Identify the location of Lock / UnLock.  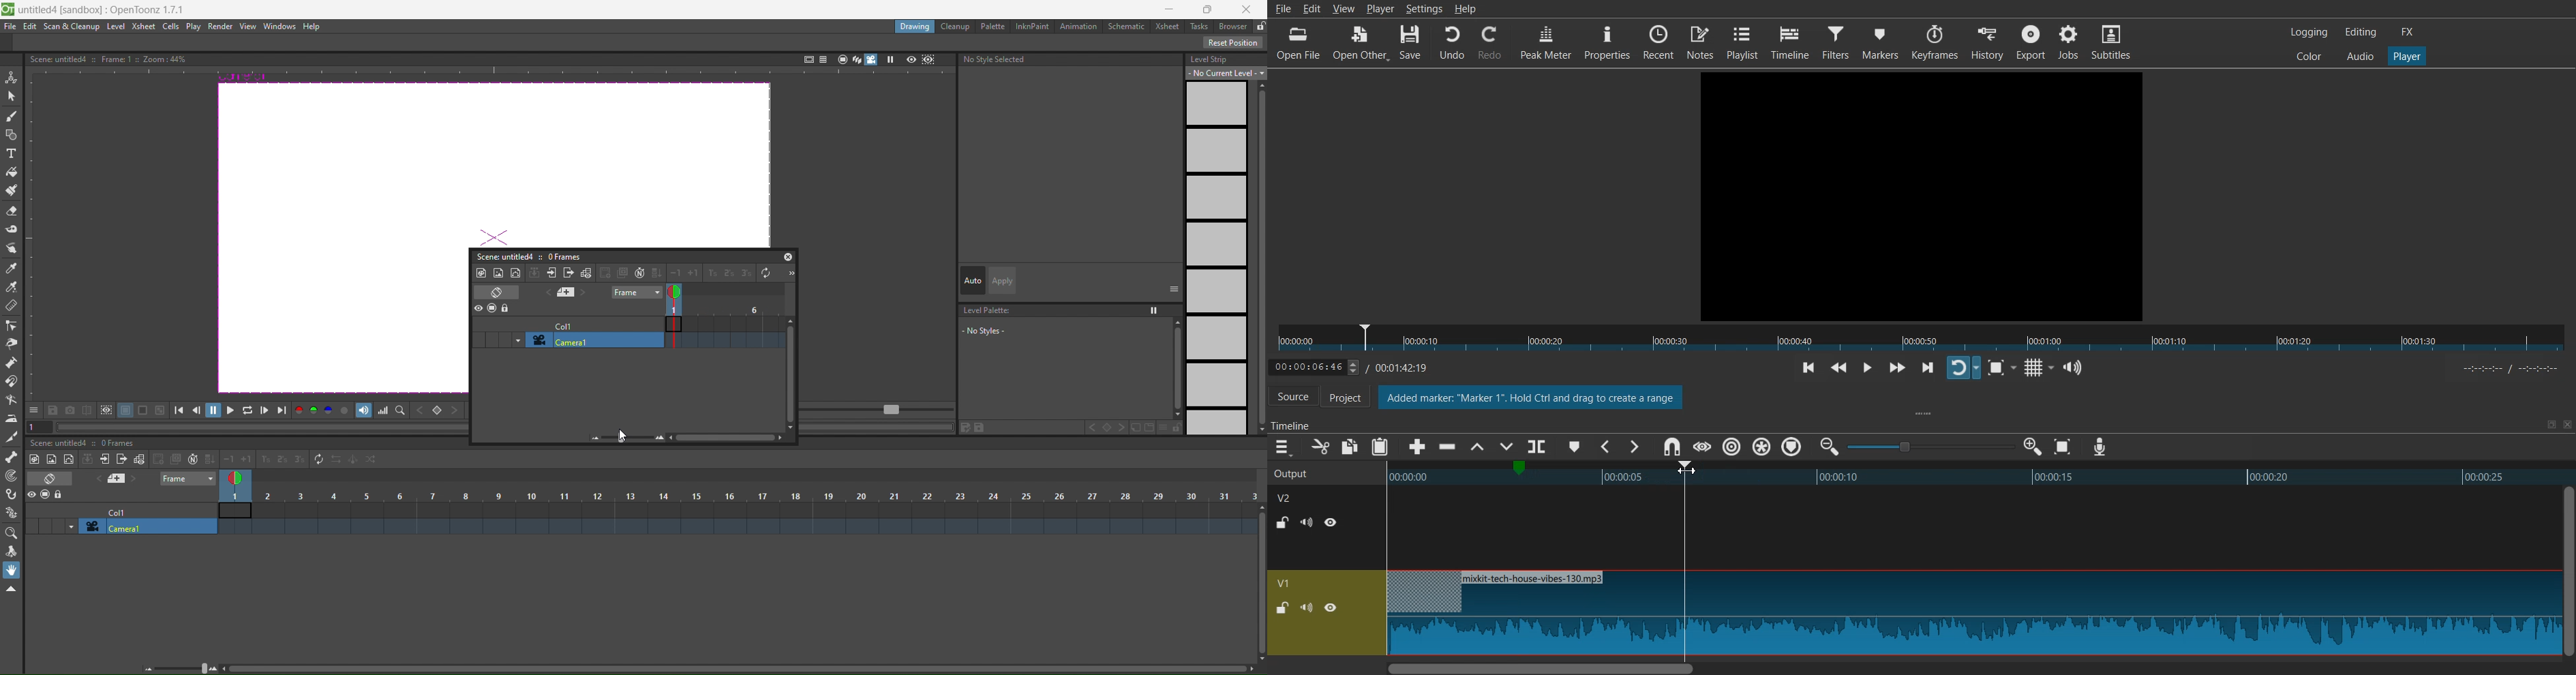
(1284, 522).